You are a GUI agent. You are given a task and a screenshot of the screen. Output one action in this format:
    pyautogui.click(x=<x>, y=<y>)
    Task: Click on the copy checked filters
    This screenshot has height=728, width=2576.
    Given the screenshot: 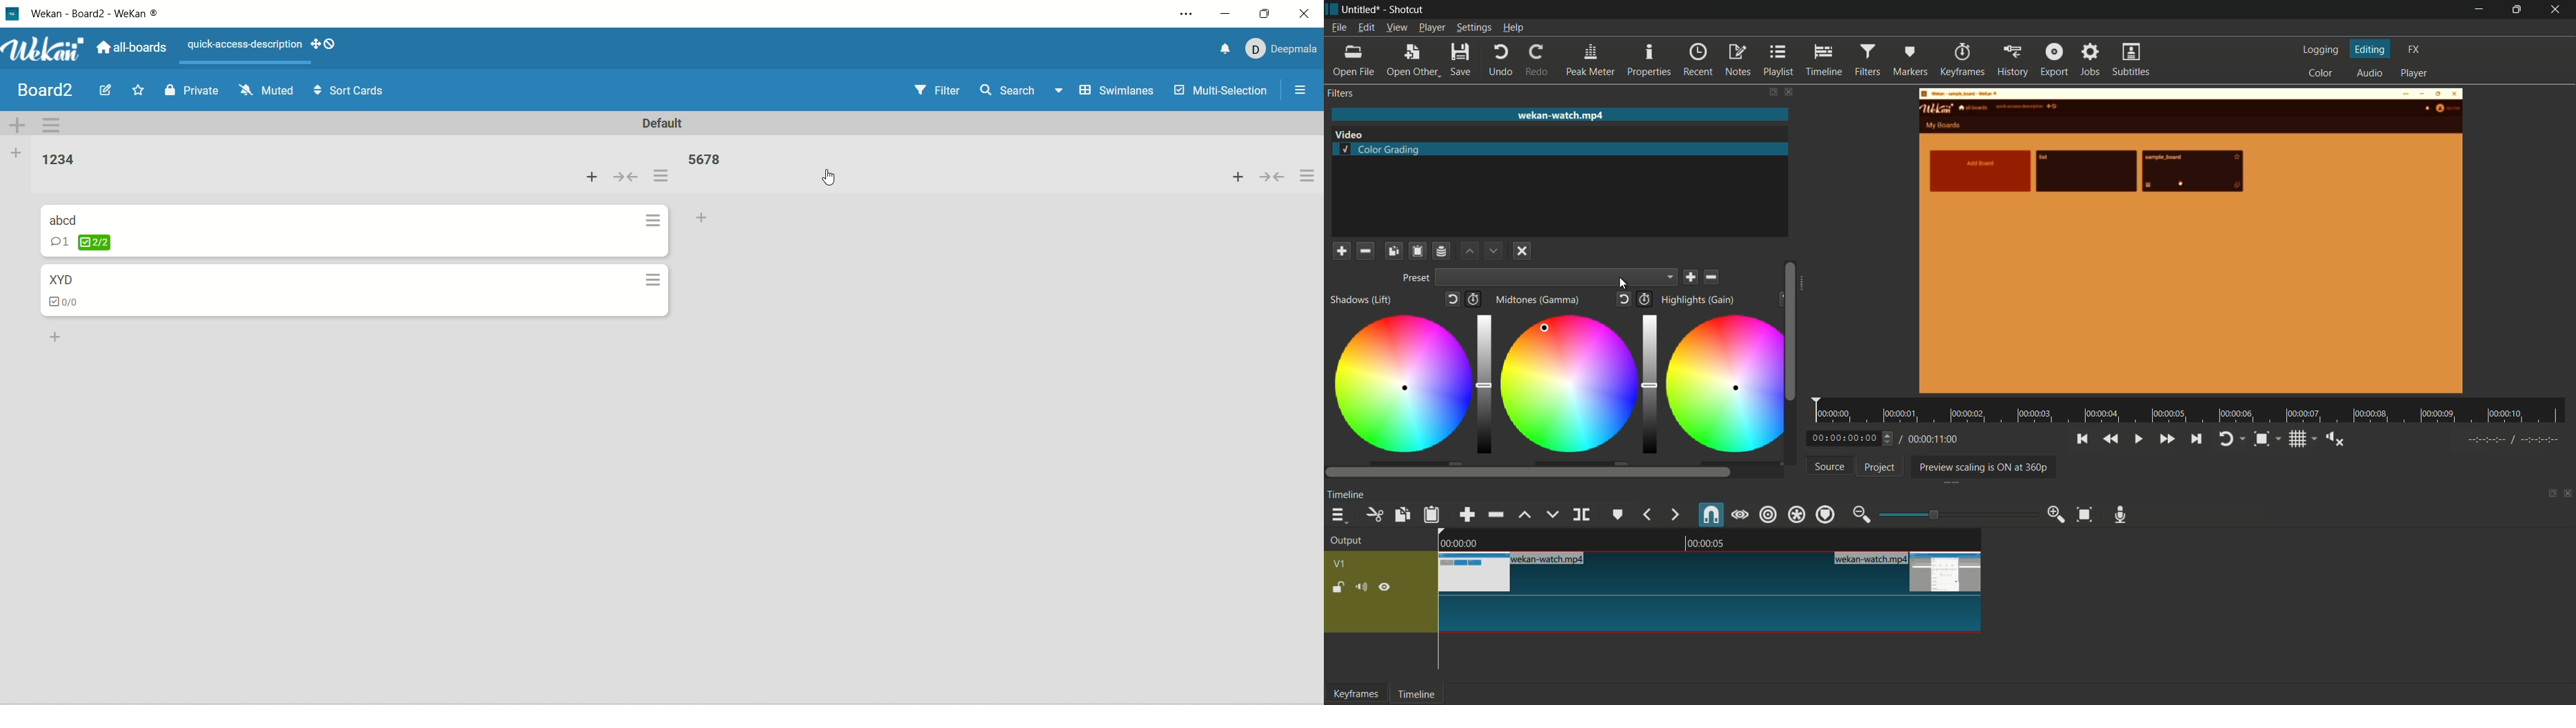 What is the action you would take?
    pyautogui.click(x=1393, y=252)
    